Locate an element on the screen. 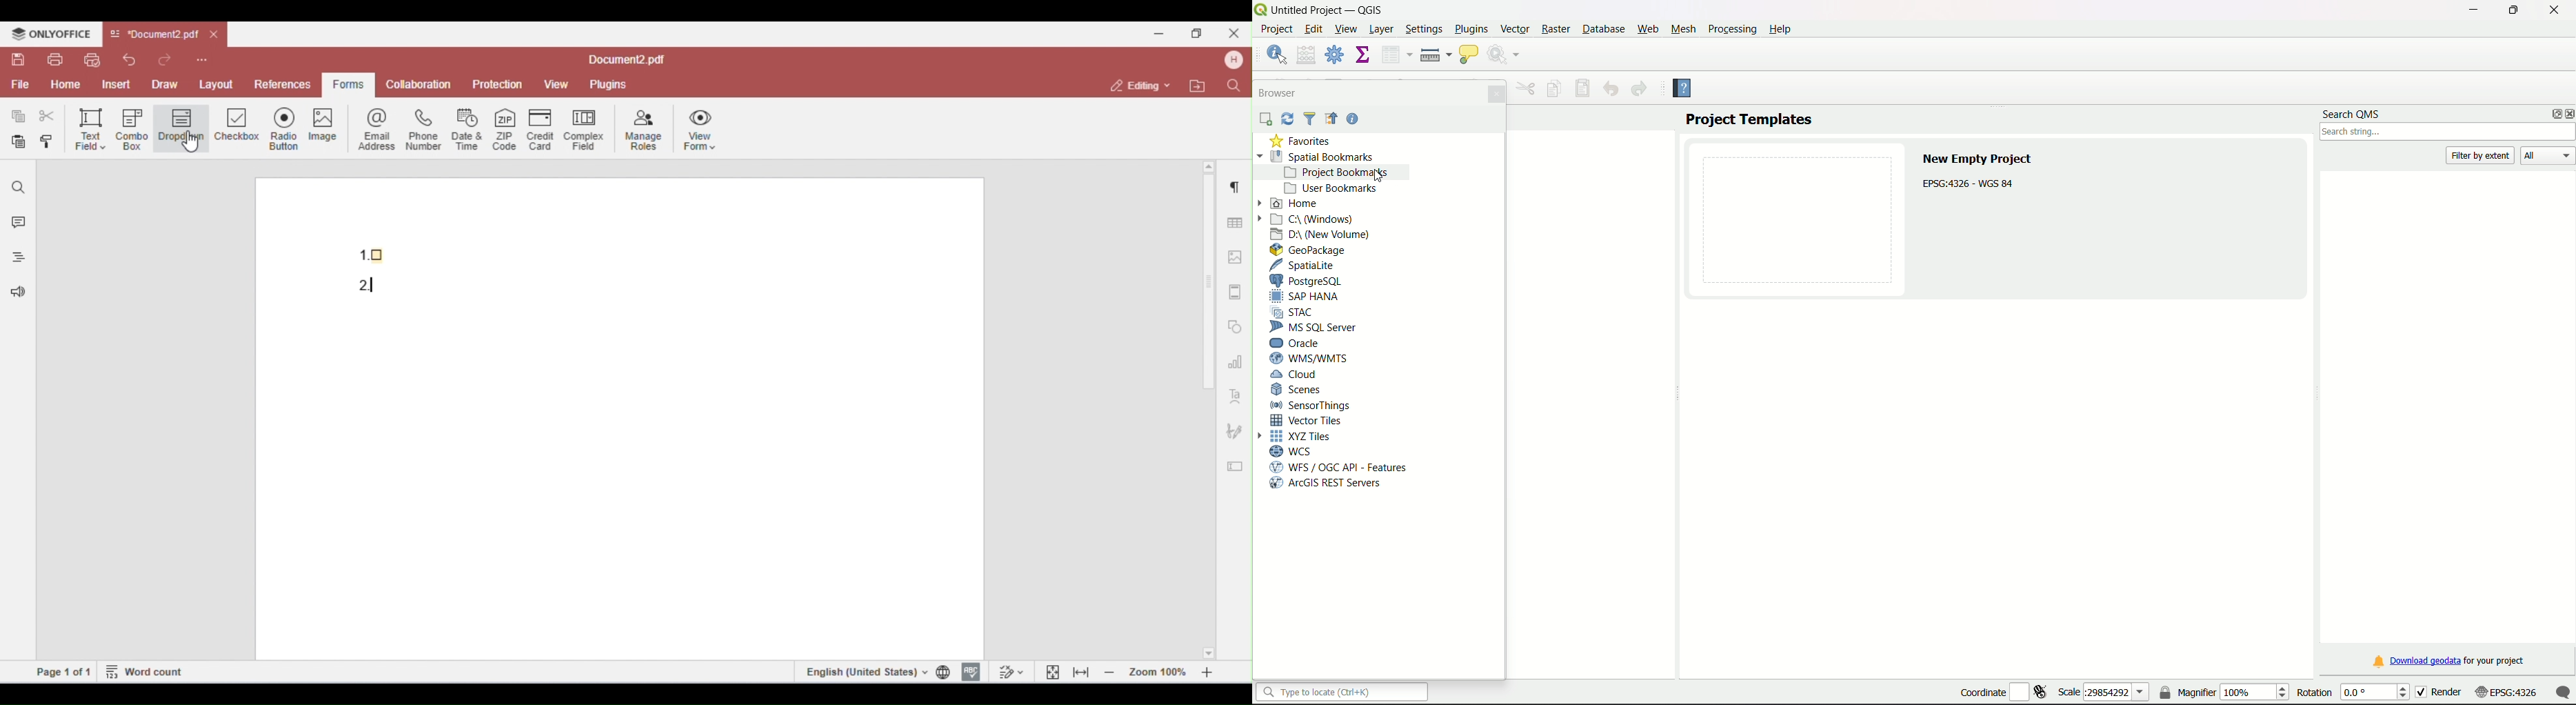 This screenshot has width=2576, height=728. minimize is located at coordinates (2471, 10).